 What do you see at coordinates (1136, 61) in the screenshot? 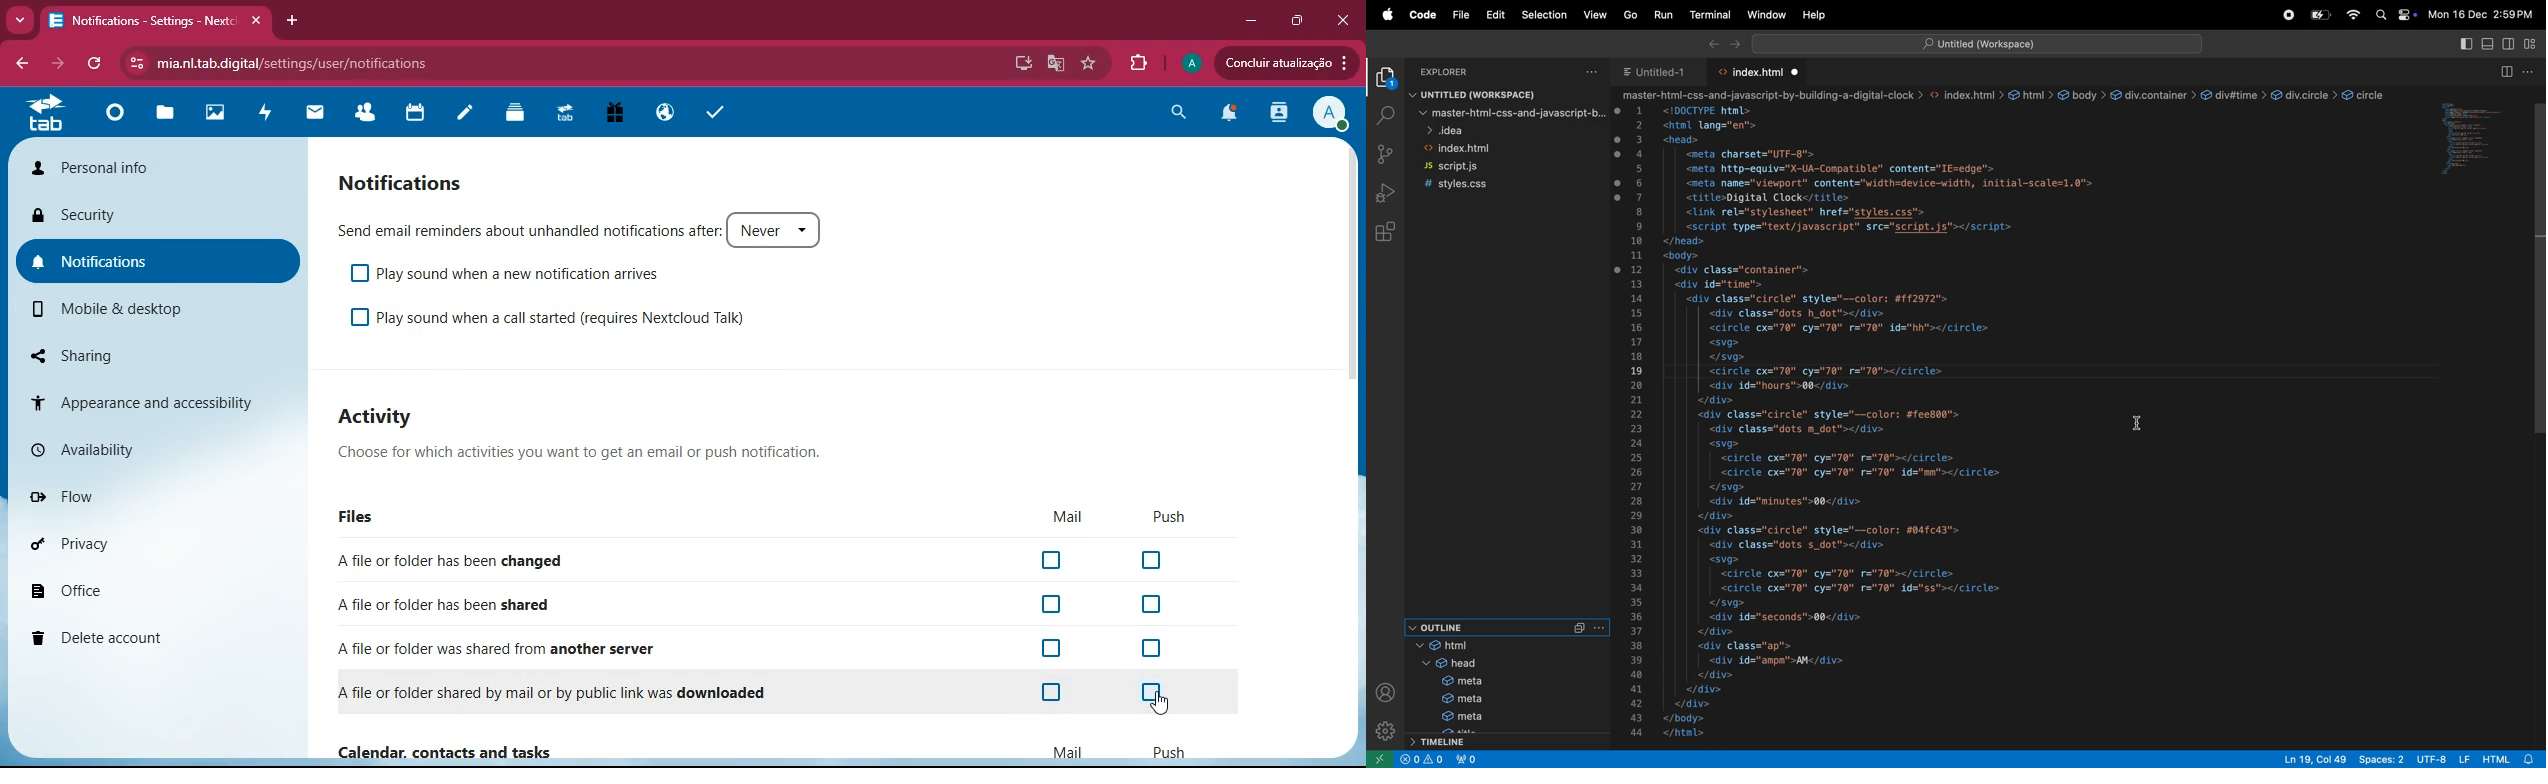
I see `extensions` at bounding box center [1136, 61].